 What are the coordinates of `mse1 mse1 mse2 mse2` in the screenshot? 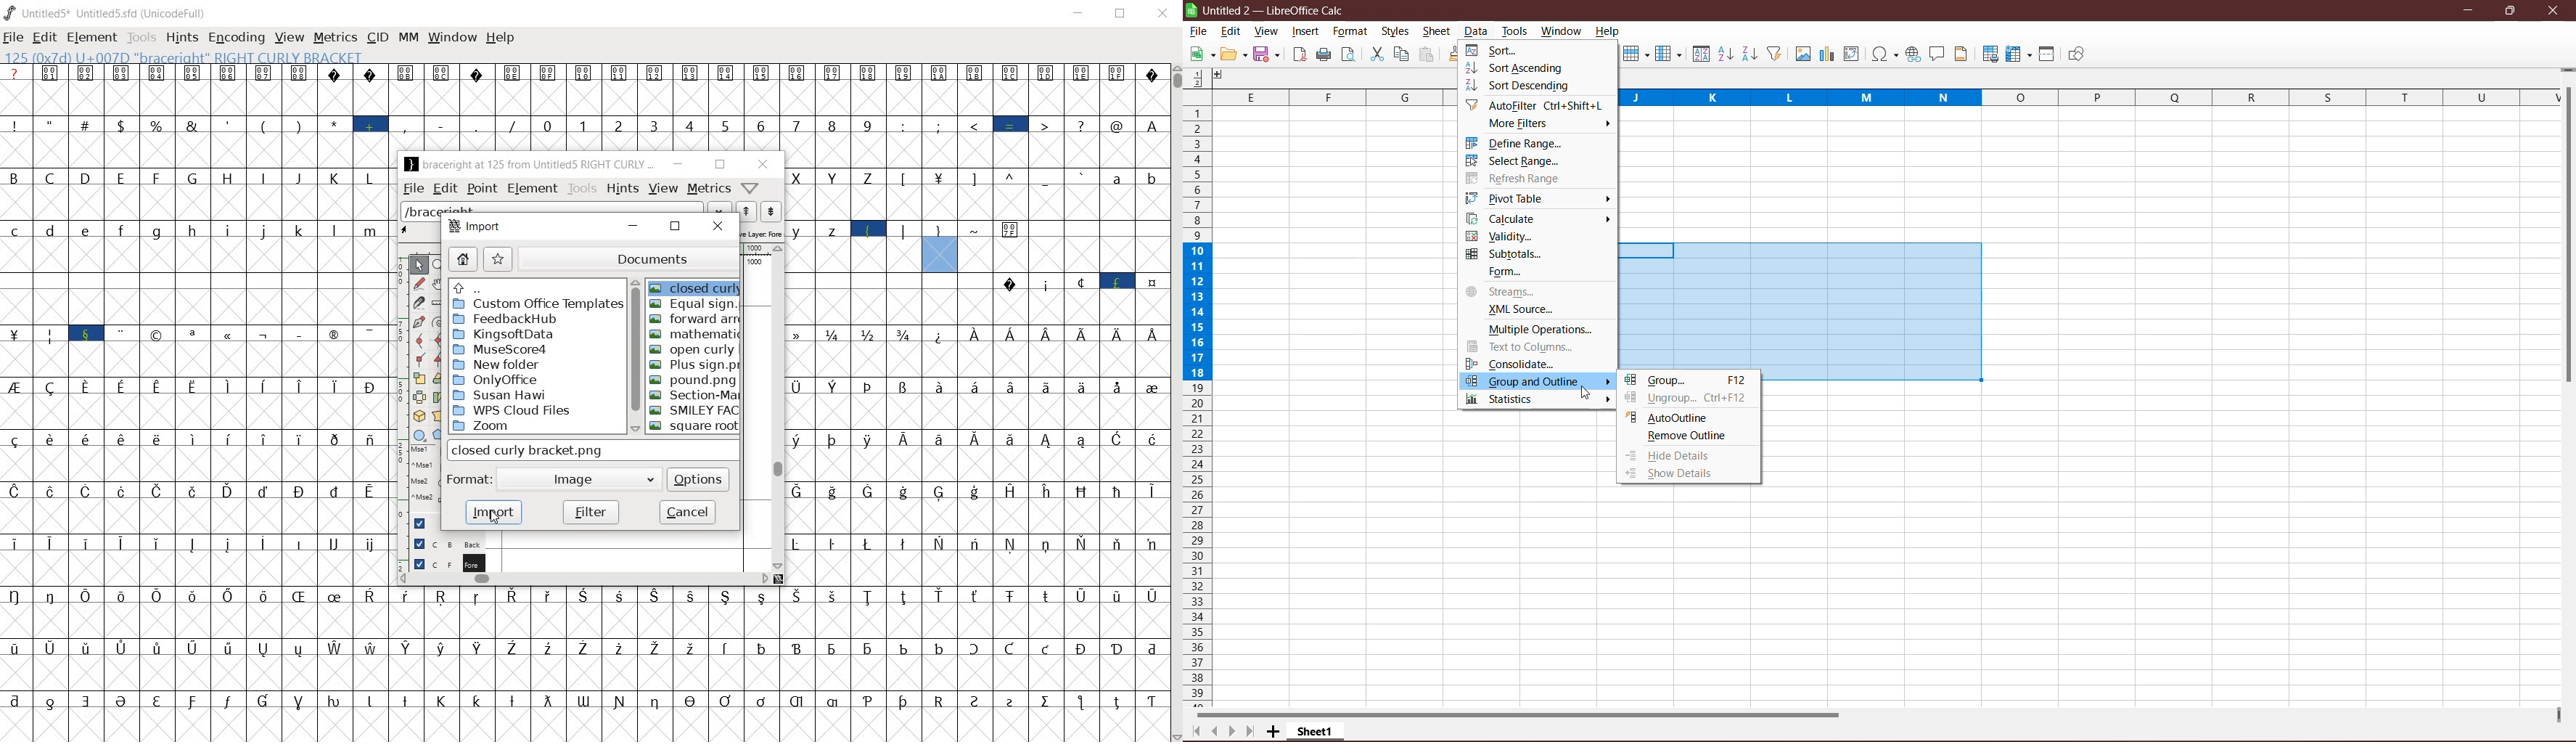 It's located at (417, 476).